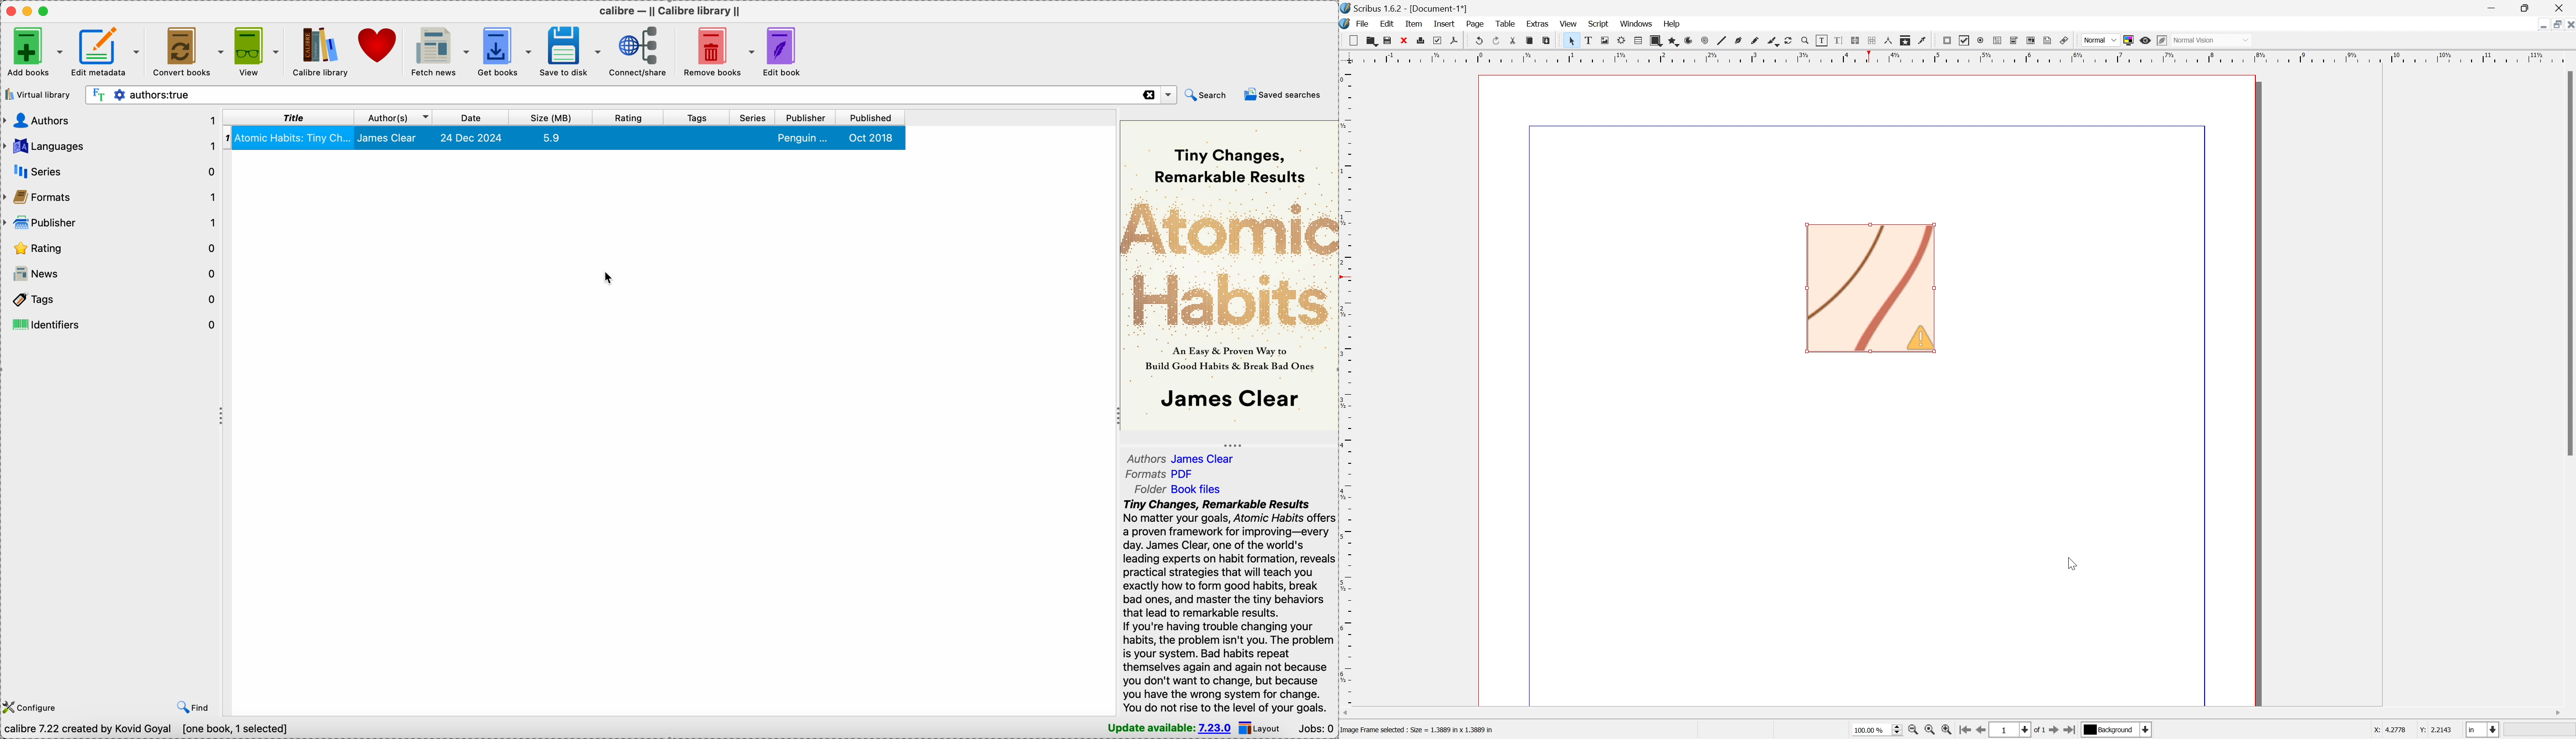 This screenshot has height=756, width=2576. What do you see at coordinates (2491, 7) in the screenshot?
I see `Minimize` at bounding box center [2491, 7].